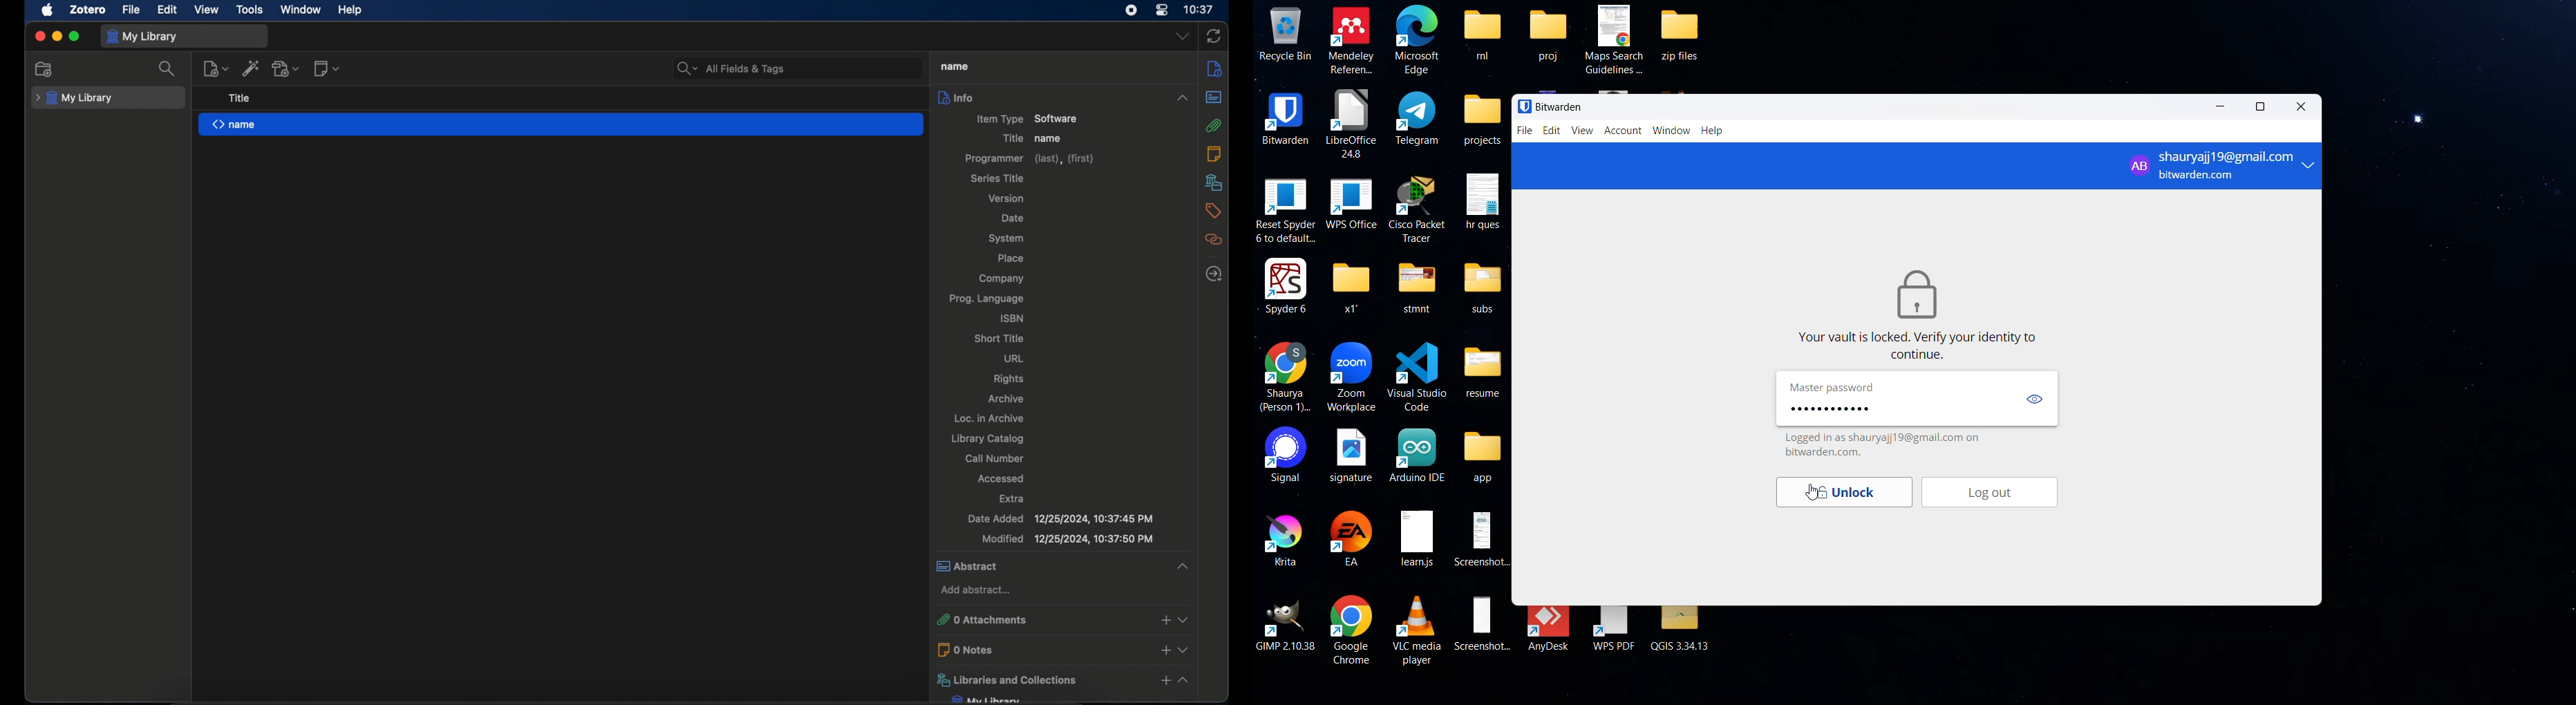 The width and height of the screenshot is (2576, 728). Describe the element at coordinates (1286, 210) in the screenshot. I see `Reset Spyder 6 to default..` at that location.